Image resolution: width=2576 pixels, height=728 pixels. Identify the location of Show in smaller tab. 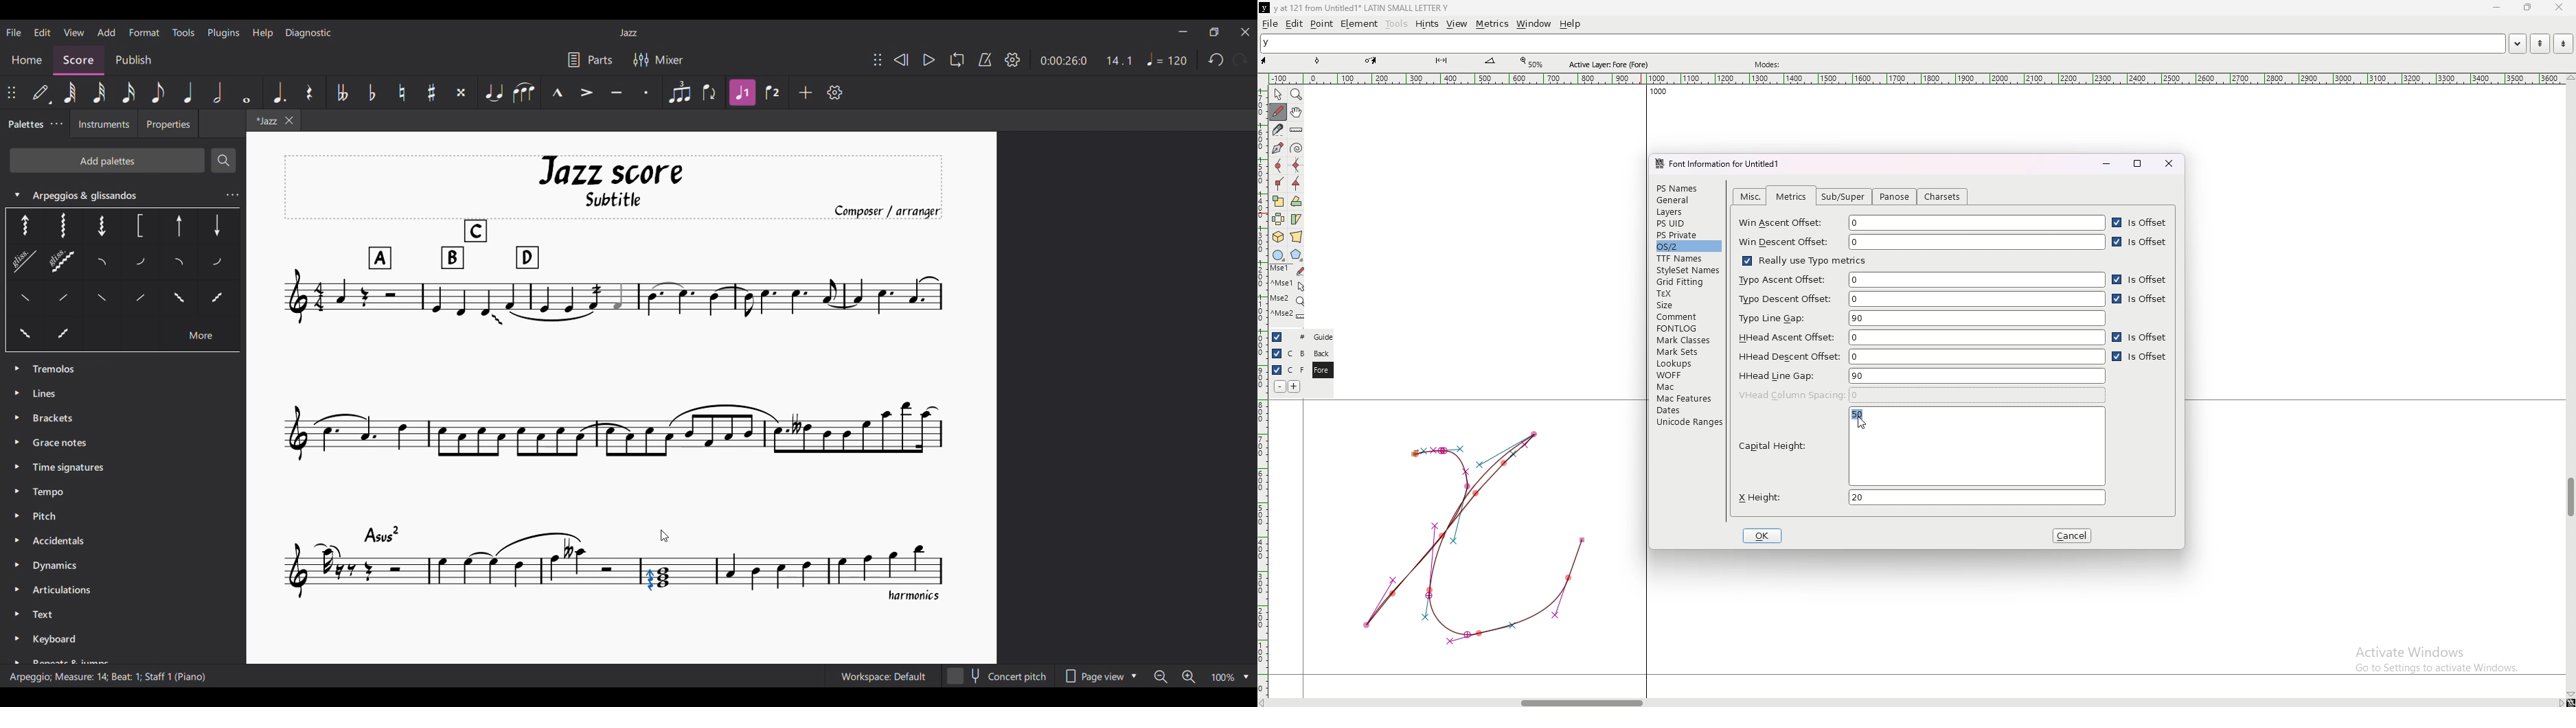
(1214, 31).